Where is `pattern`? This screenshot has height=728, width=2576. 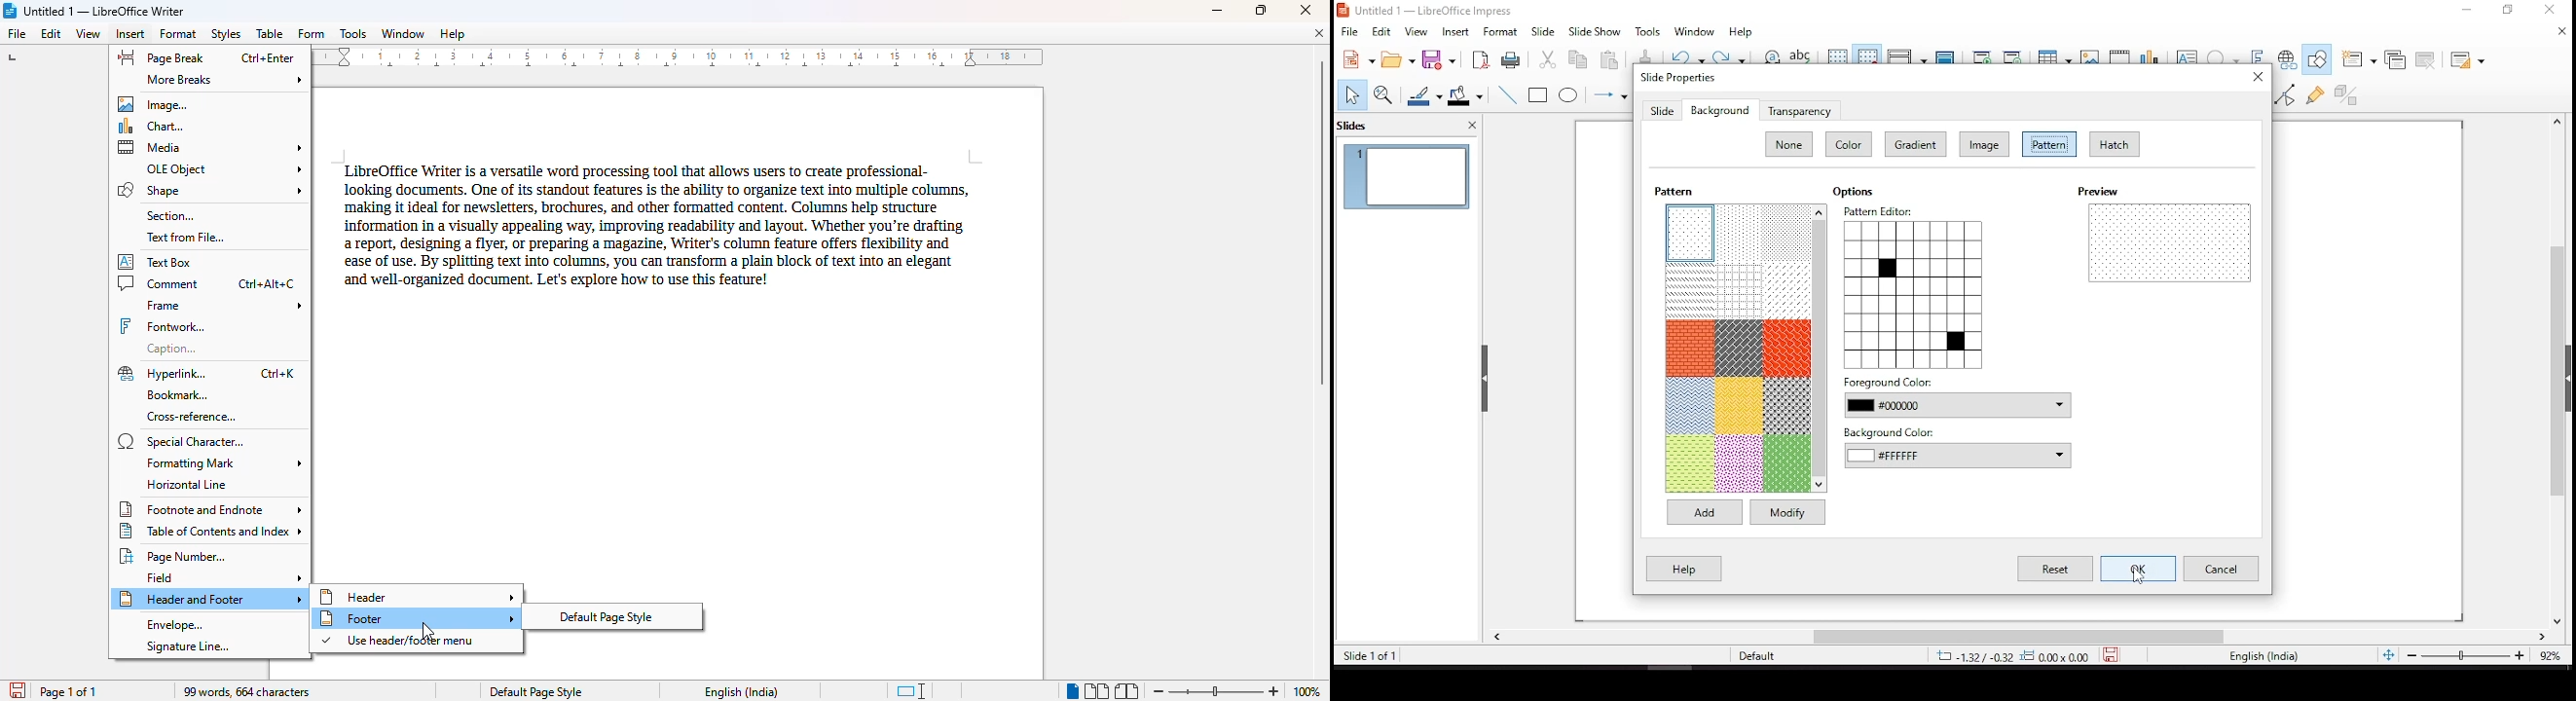 pattern is located at coordinates (1738, 463).